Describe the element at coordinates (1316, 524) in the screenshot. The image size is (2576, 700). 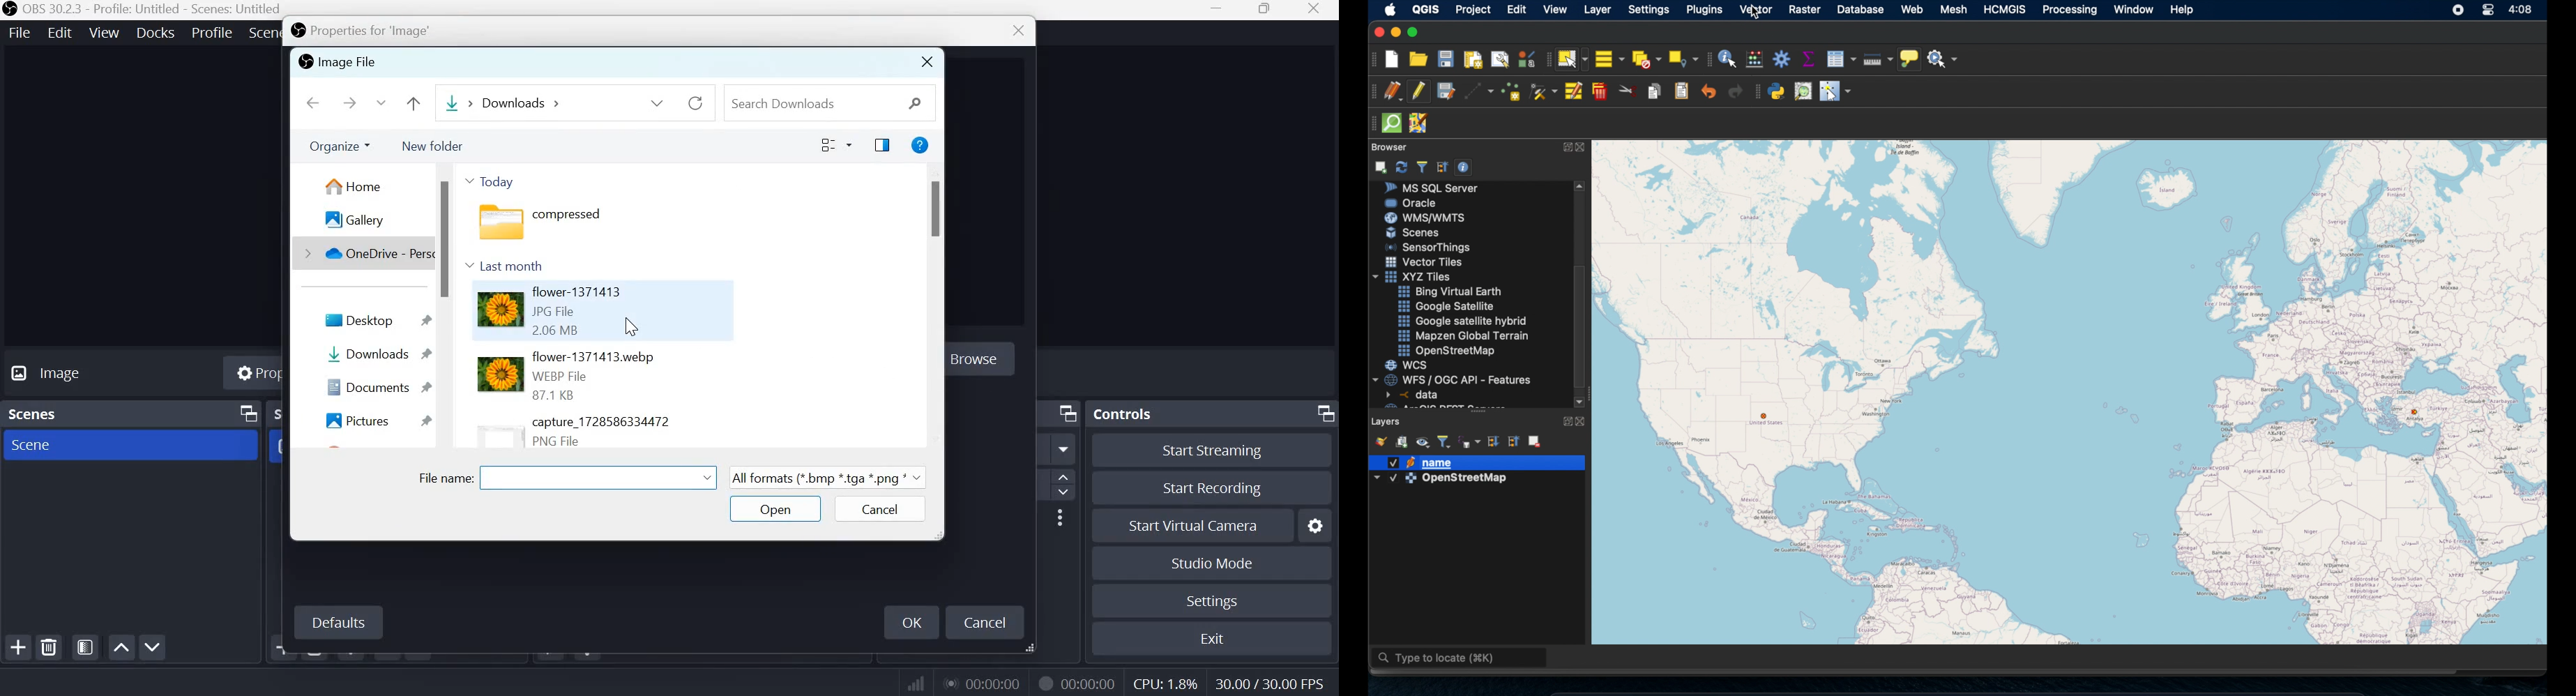
I see `Configure virtual camera` at that location.